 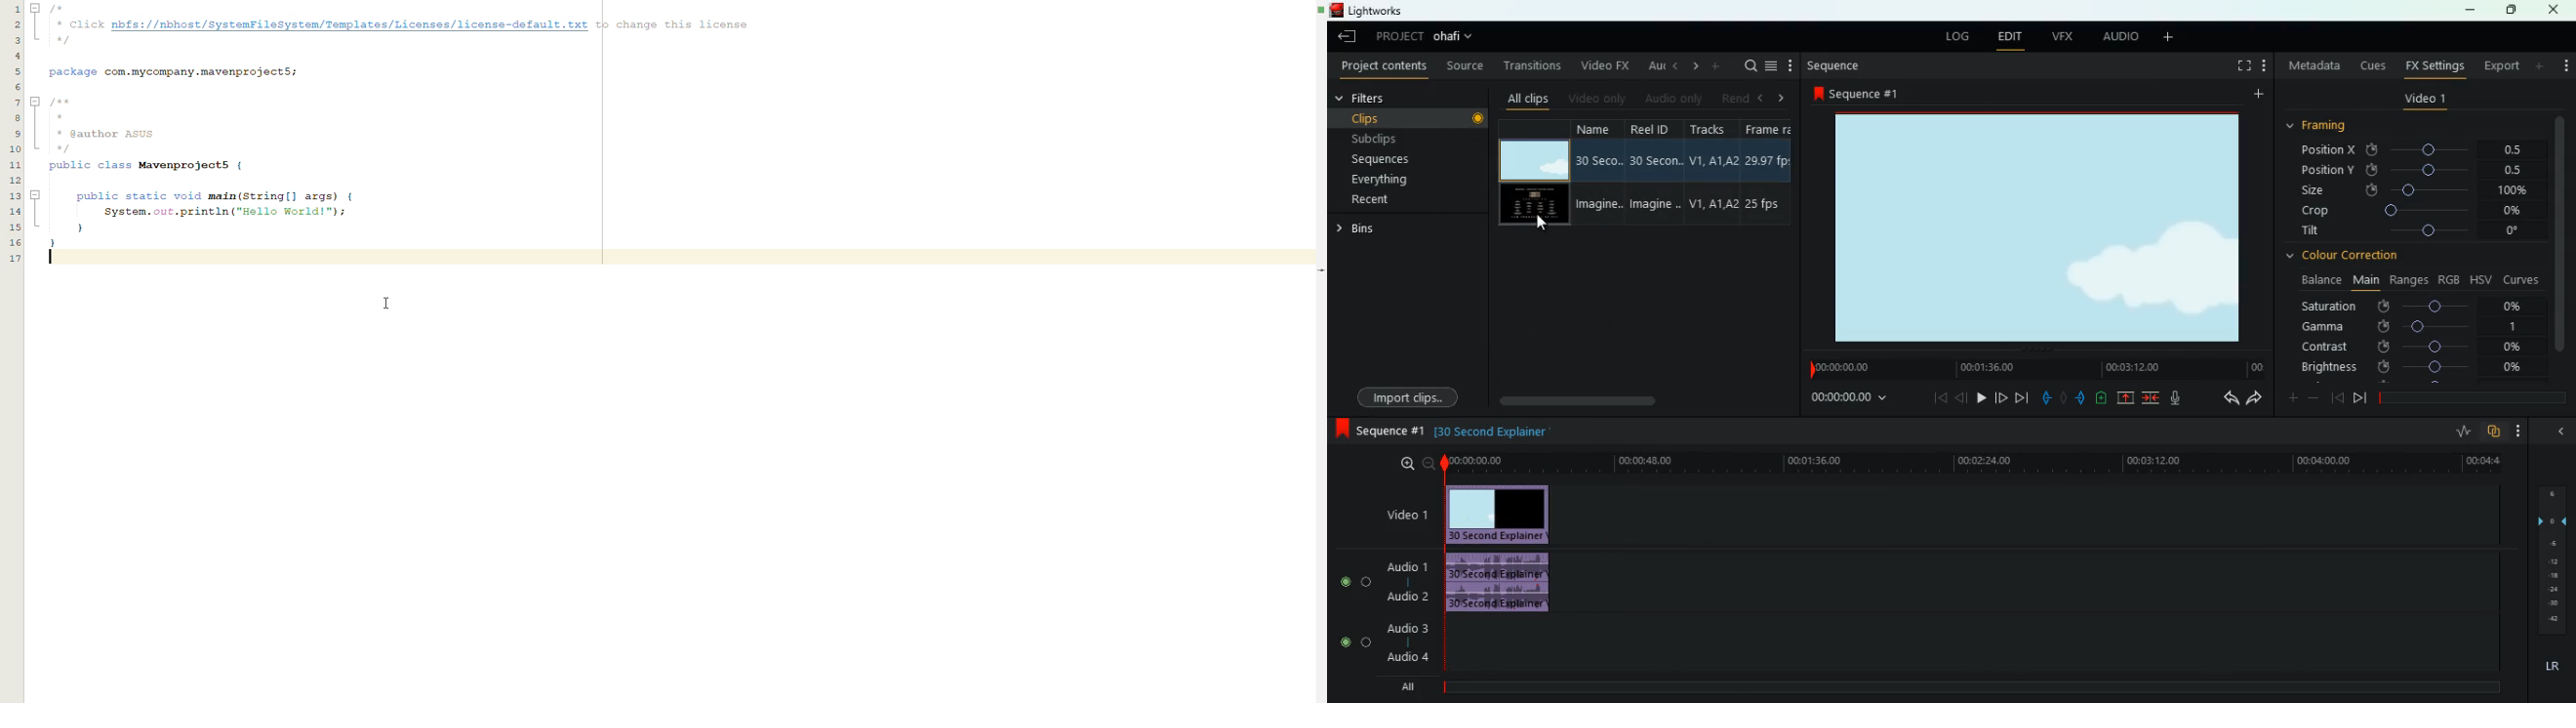 What do you see at coordinates (2479, 278) in the screenshot?
I see `hsv` at bounding box center [2479, 278].